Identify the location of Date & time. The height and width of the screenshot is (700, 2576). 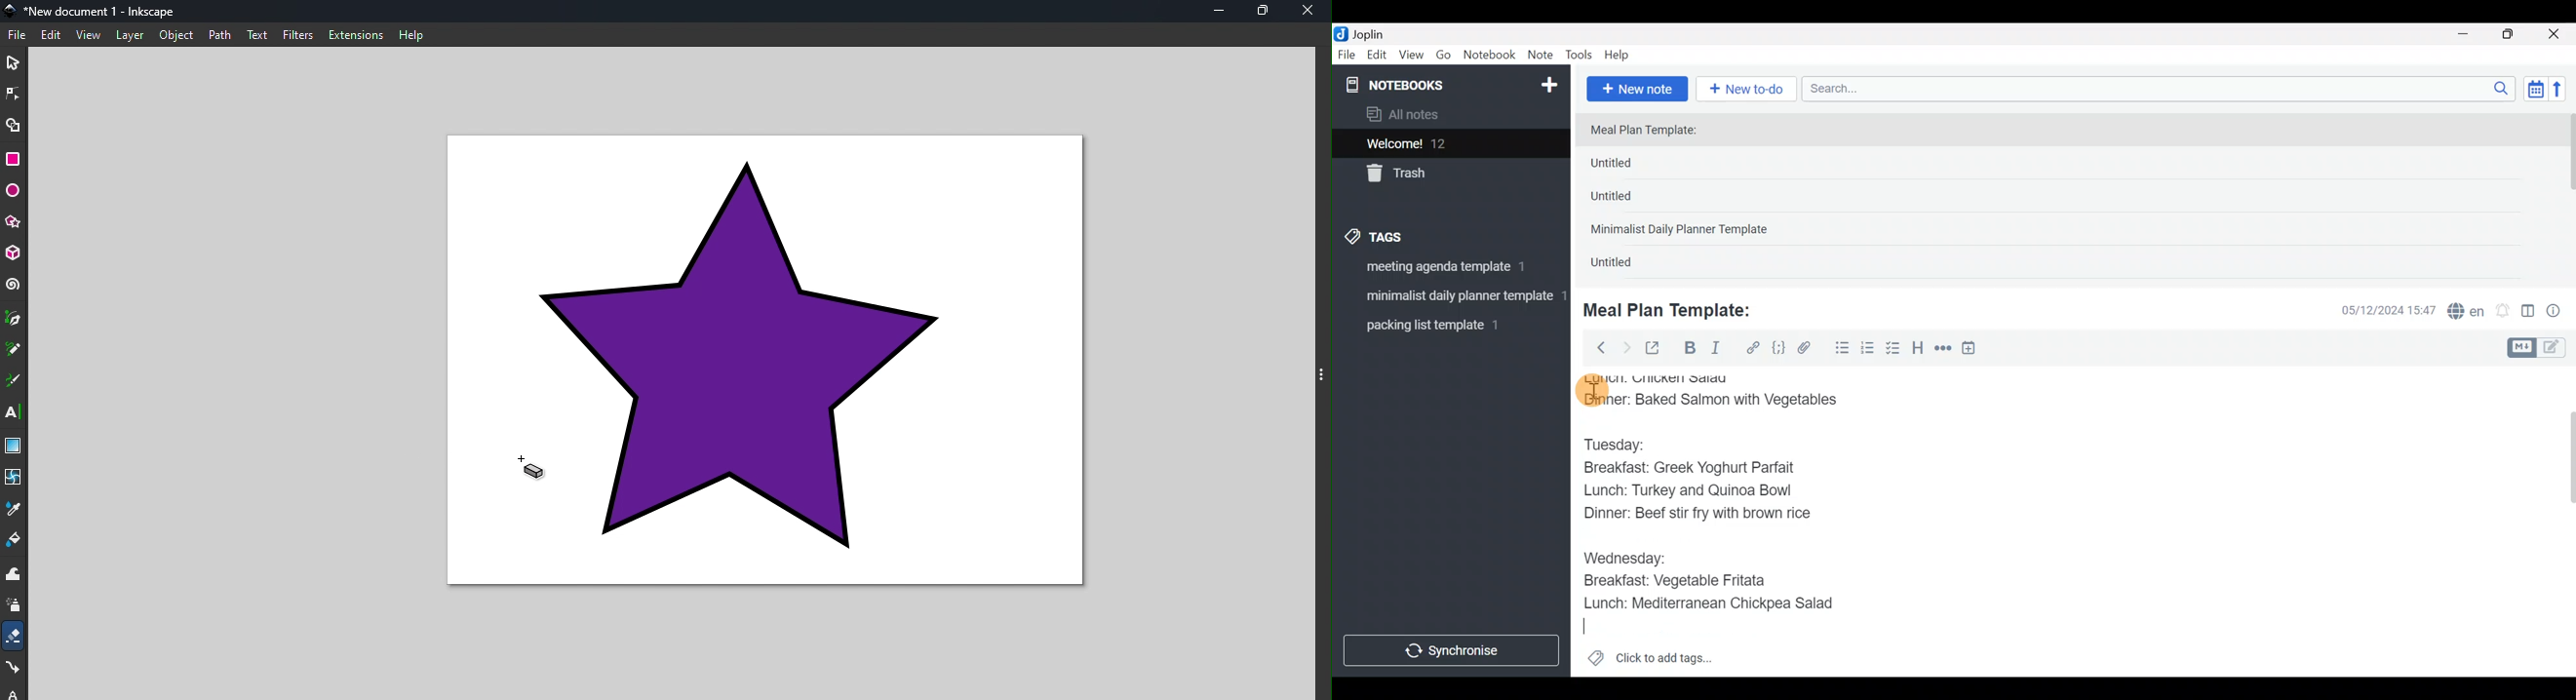
(2379, 310).